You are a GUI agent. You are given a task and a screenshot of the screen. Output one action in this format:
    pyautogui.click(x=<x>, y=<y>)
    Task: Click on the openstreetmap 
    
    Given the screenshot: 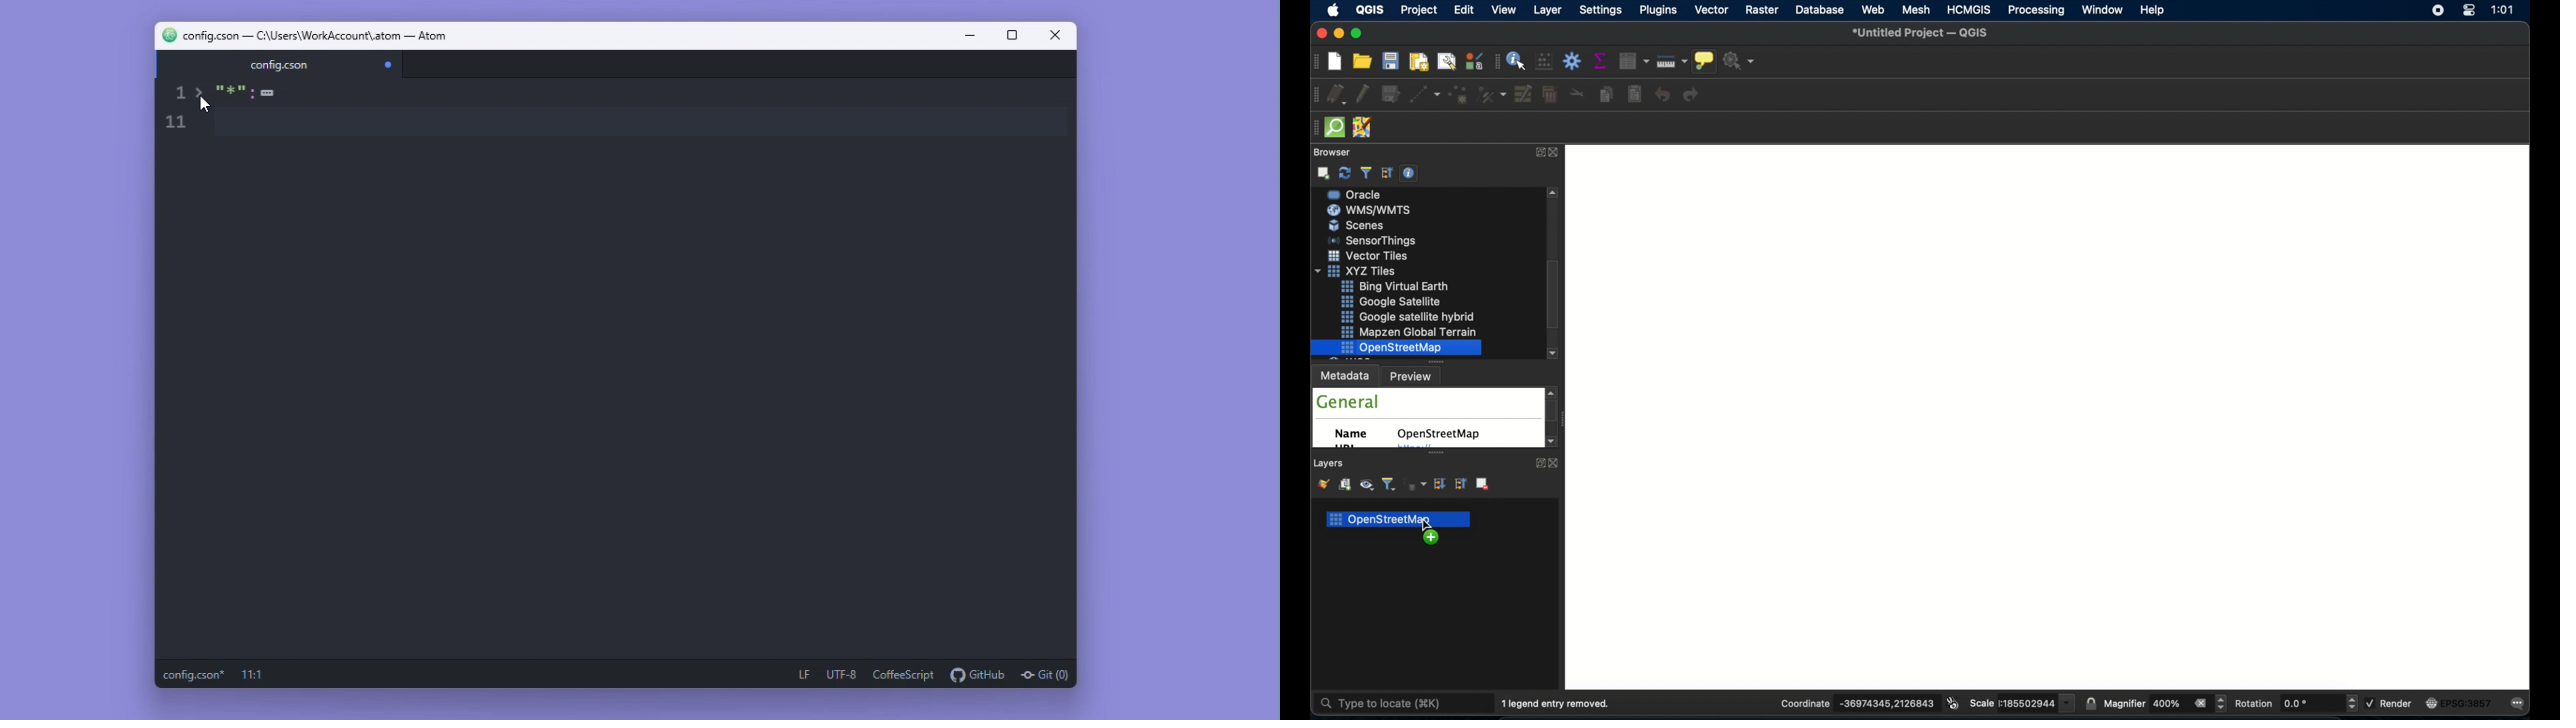 What is the action you would take?
    pyautogui.click(x=1398, y=519)
    